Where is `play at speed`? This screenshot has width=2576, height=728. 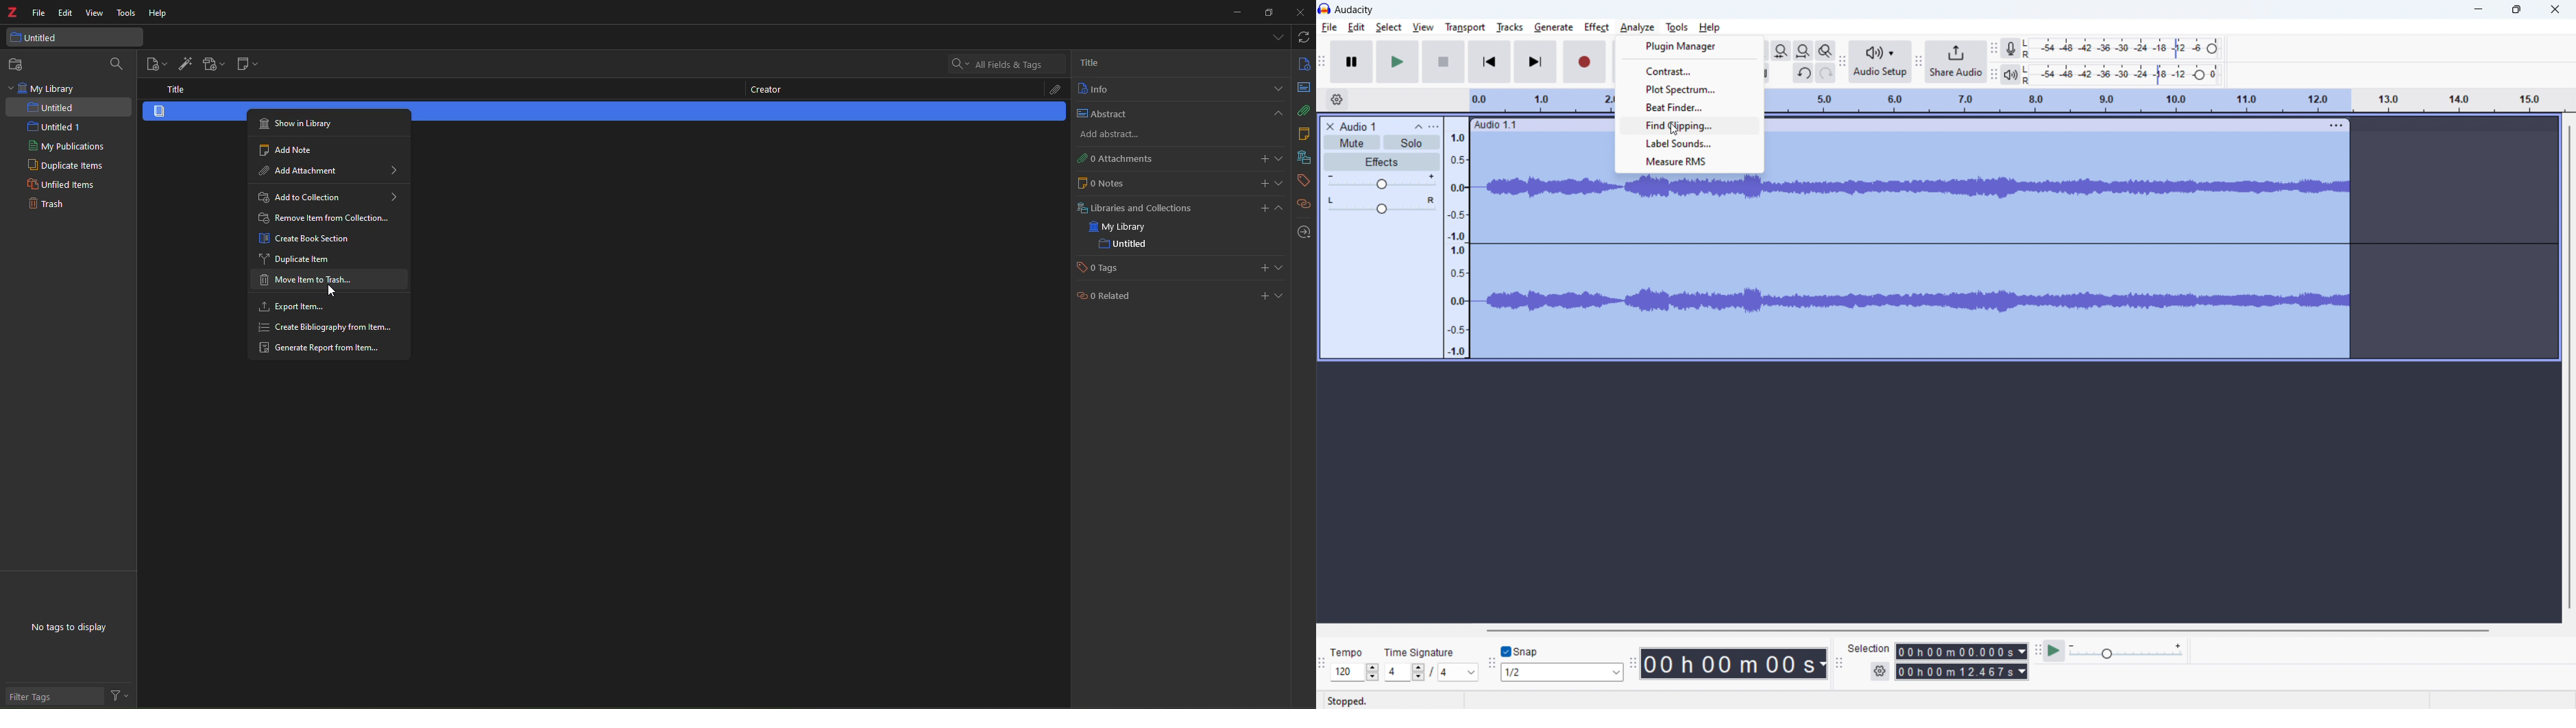 play at speed is located at coordinates (2054, 651).